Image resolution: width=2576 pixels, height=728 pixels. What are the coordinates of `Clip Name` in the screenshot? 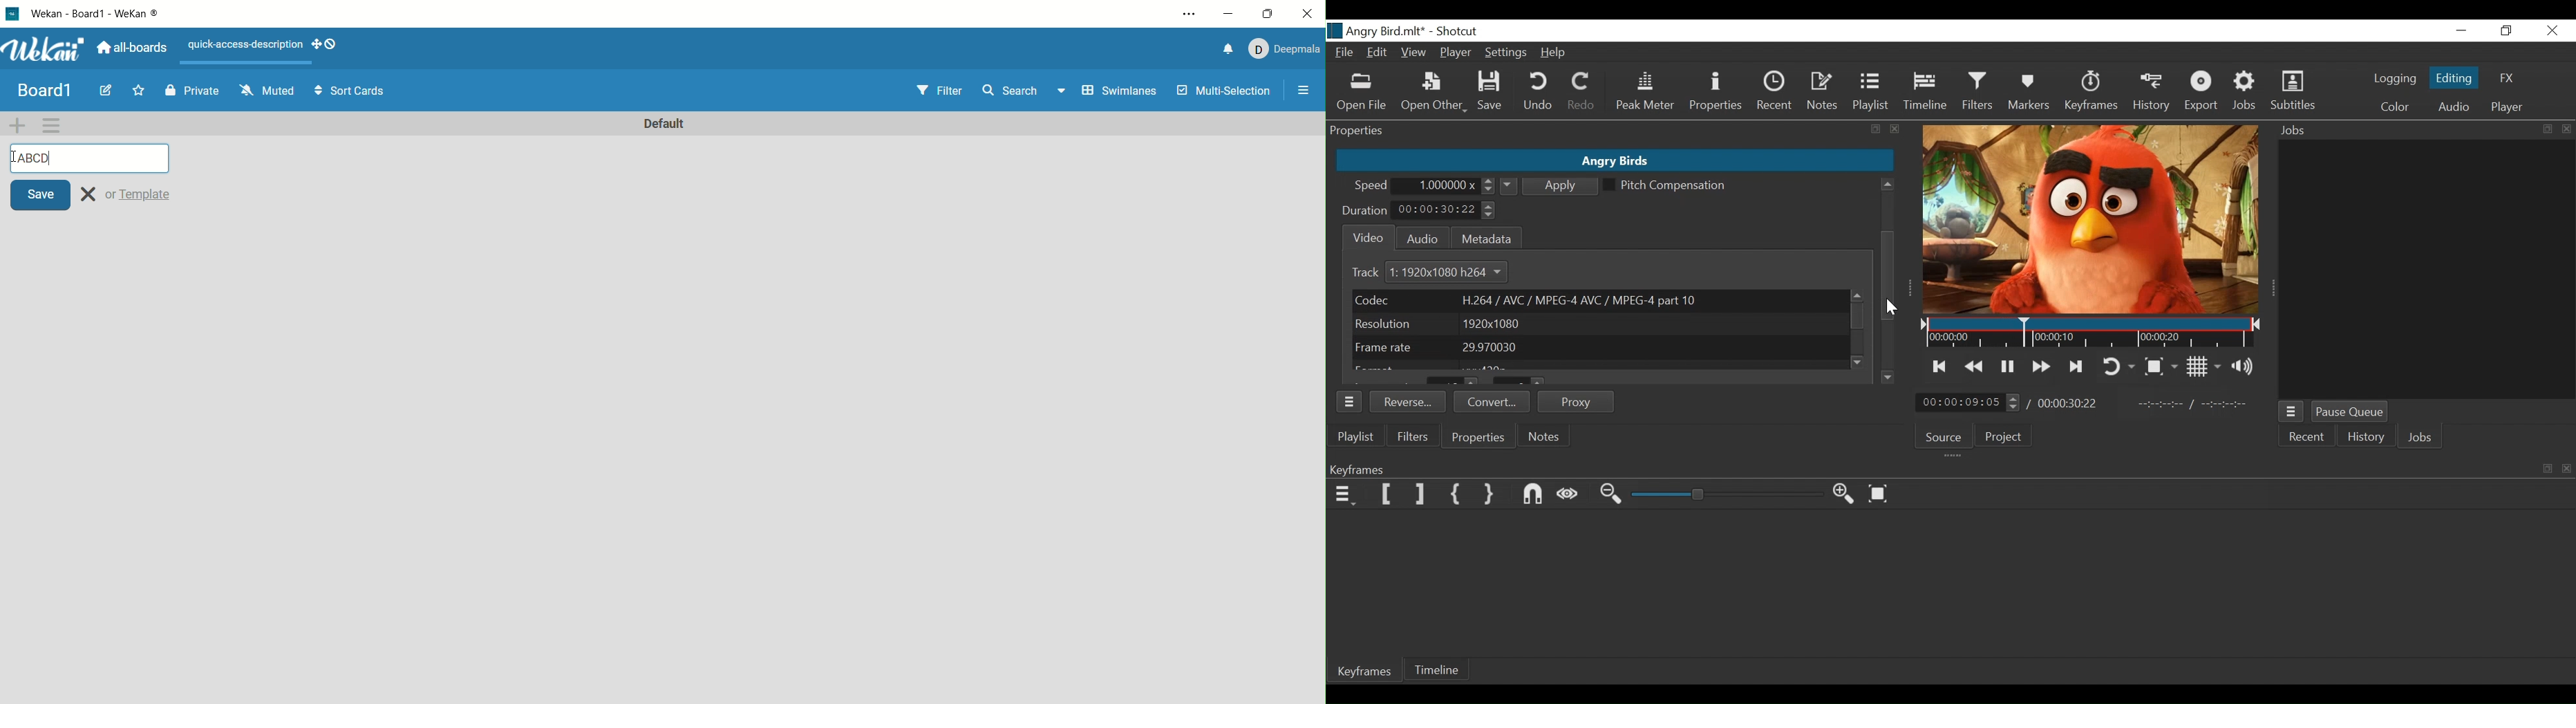 It's located at (1614, 161).